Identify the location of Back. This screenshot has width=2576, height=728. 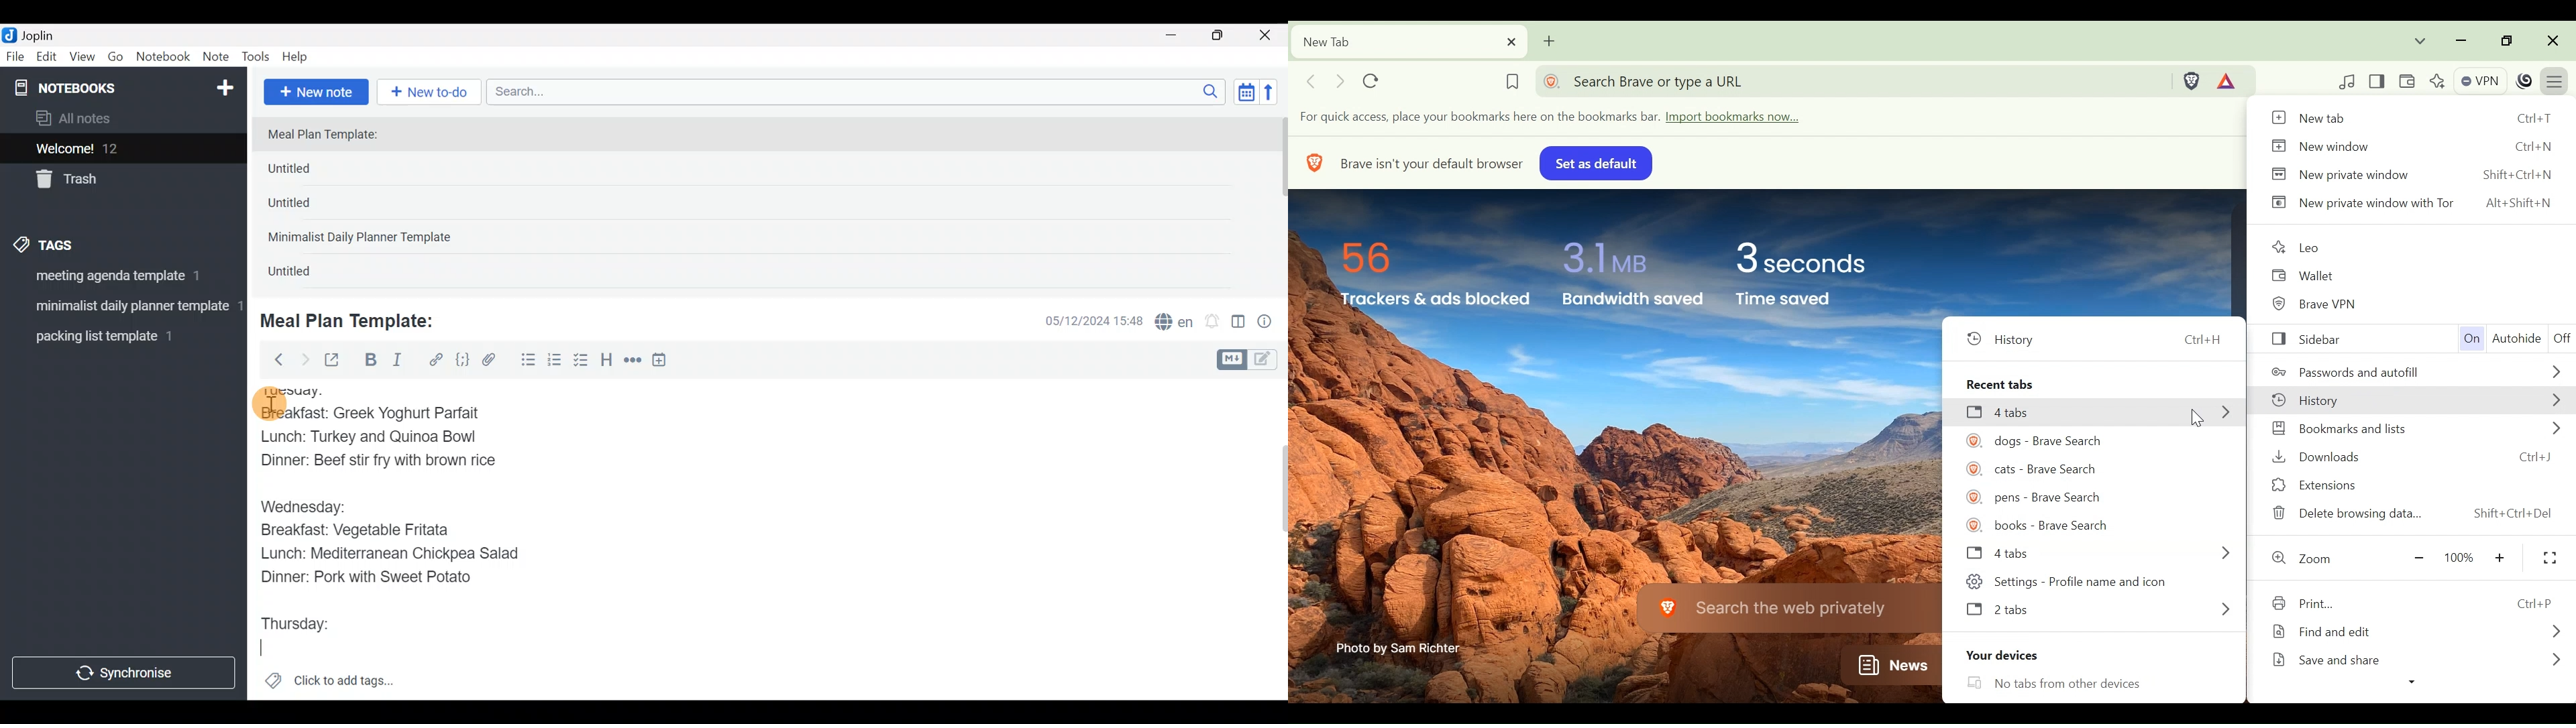
(273, 359).